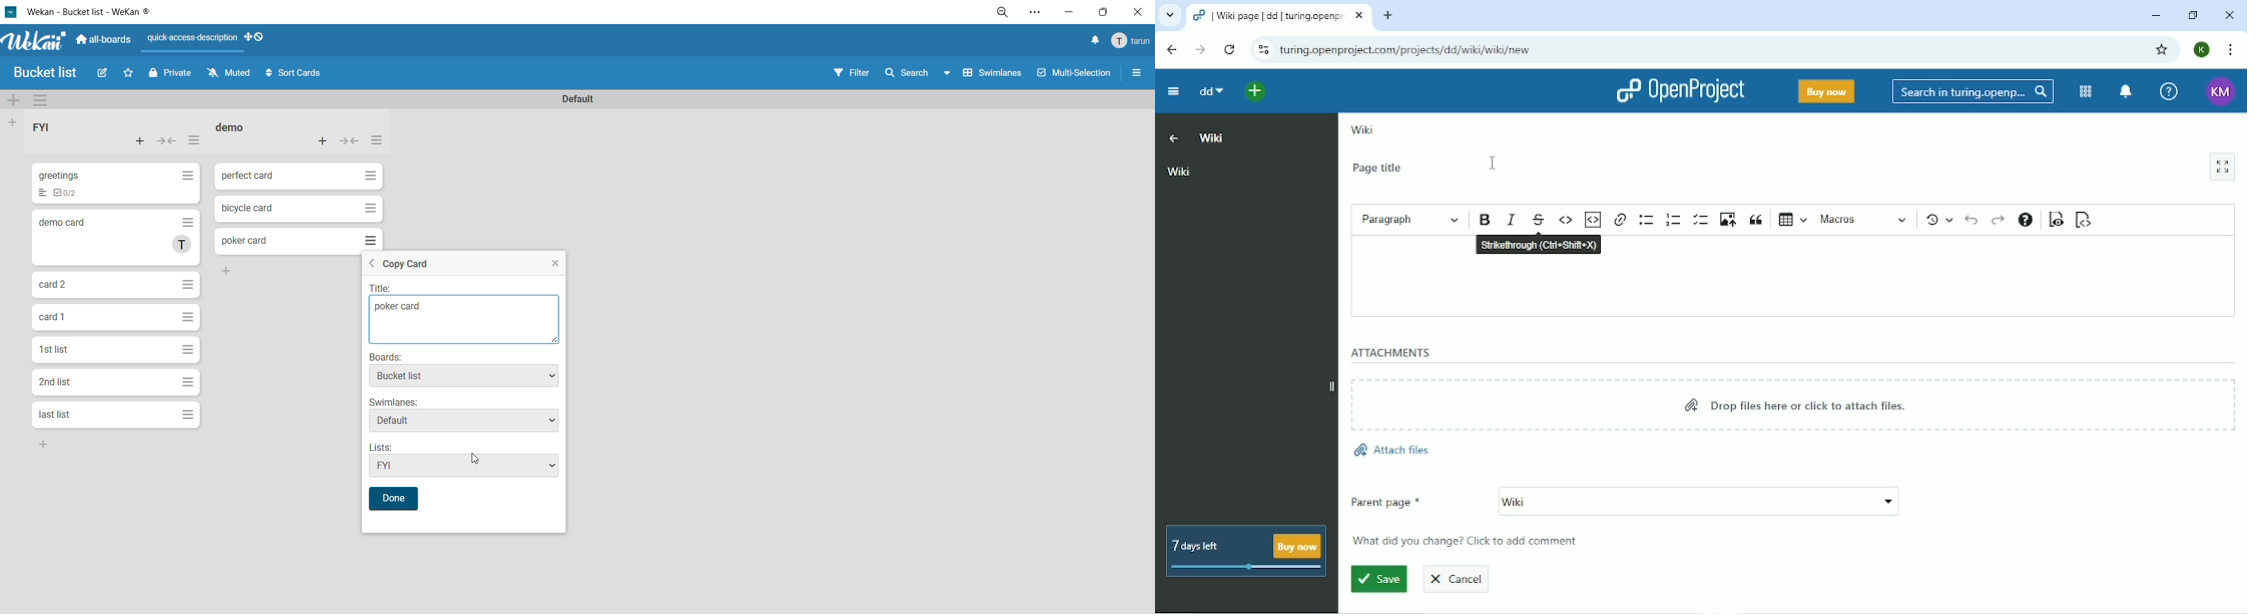 Image resolution: width=2268 pixels, height=616 pixels. What do you see at coordinates (2126, 91) in the screenshot?
I see `To notification center` at bounding box center [2126, 91].